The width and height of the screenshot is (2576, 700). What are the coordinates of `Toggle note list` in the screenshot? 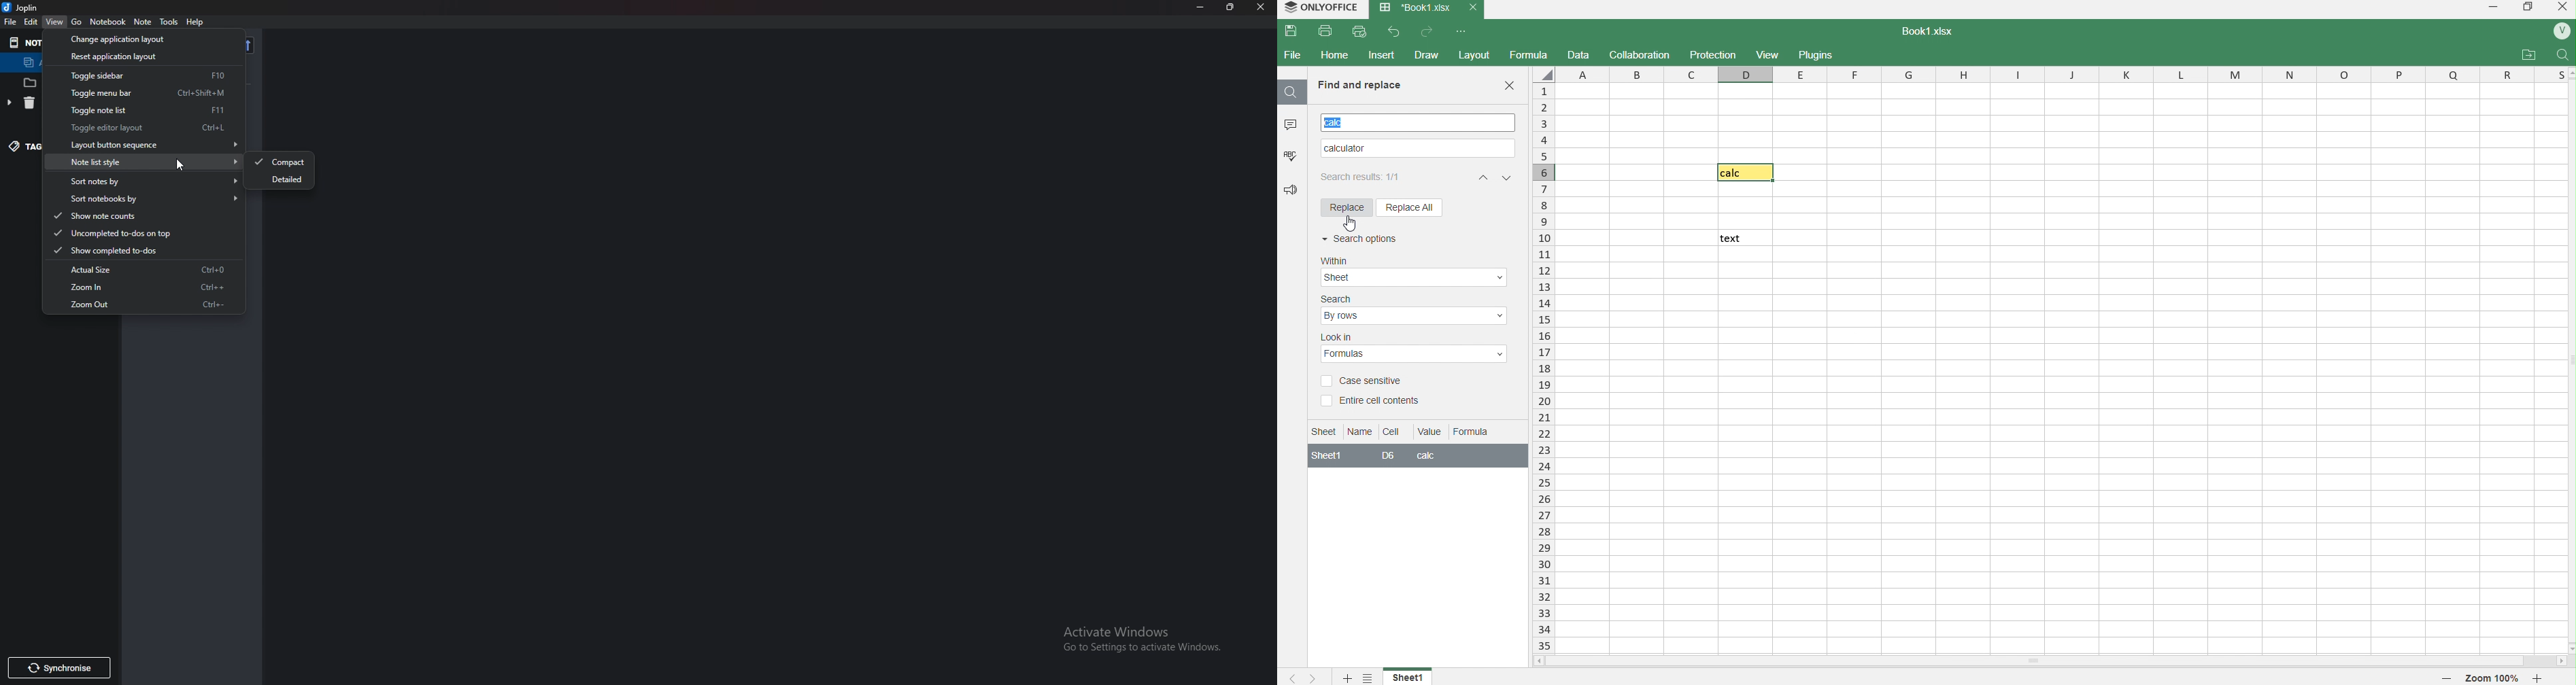 It's located at (150, 110).